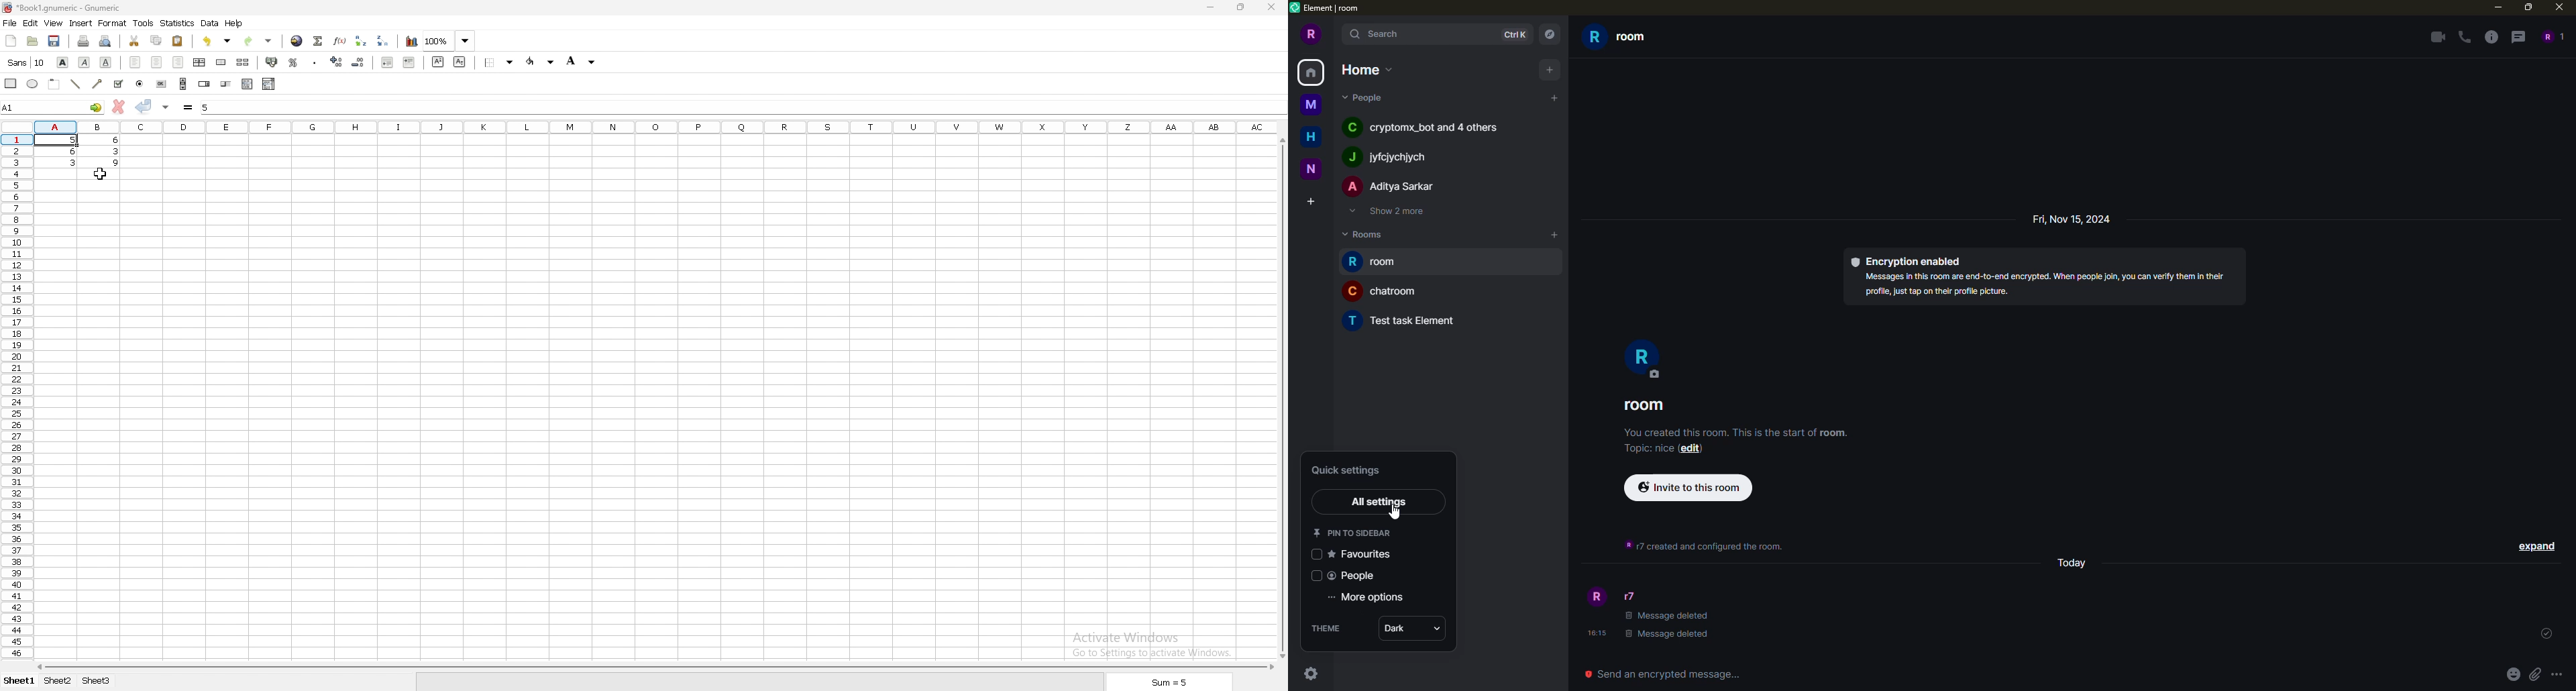  Describe the element at coordinates (2074, 562) in the screenshot. I see `day` at that location.